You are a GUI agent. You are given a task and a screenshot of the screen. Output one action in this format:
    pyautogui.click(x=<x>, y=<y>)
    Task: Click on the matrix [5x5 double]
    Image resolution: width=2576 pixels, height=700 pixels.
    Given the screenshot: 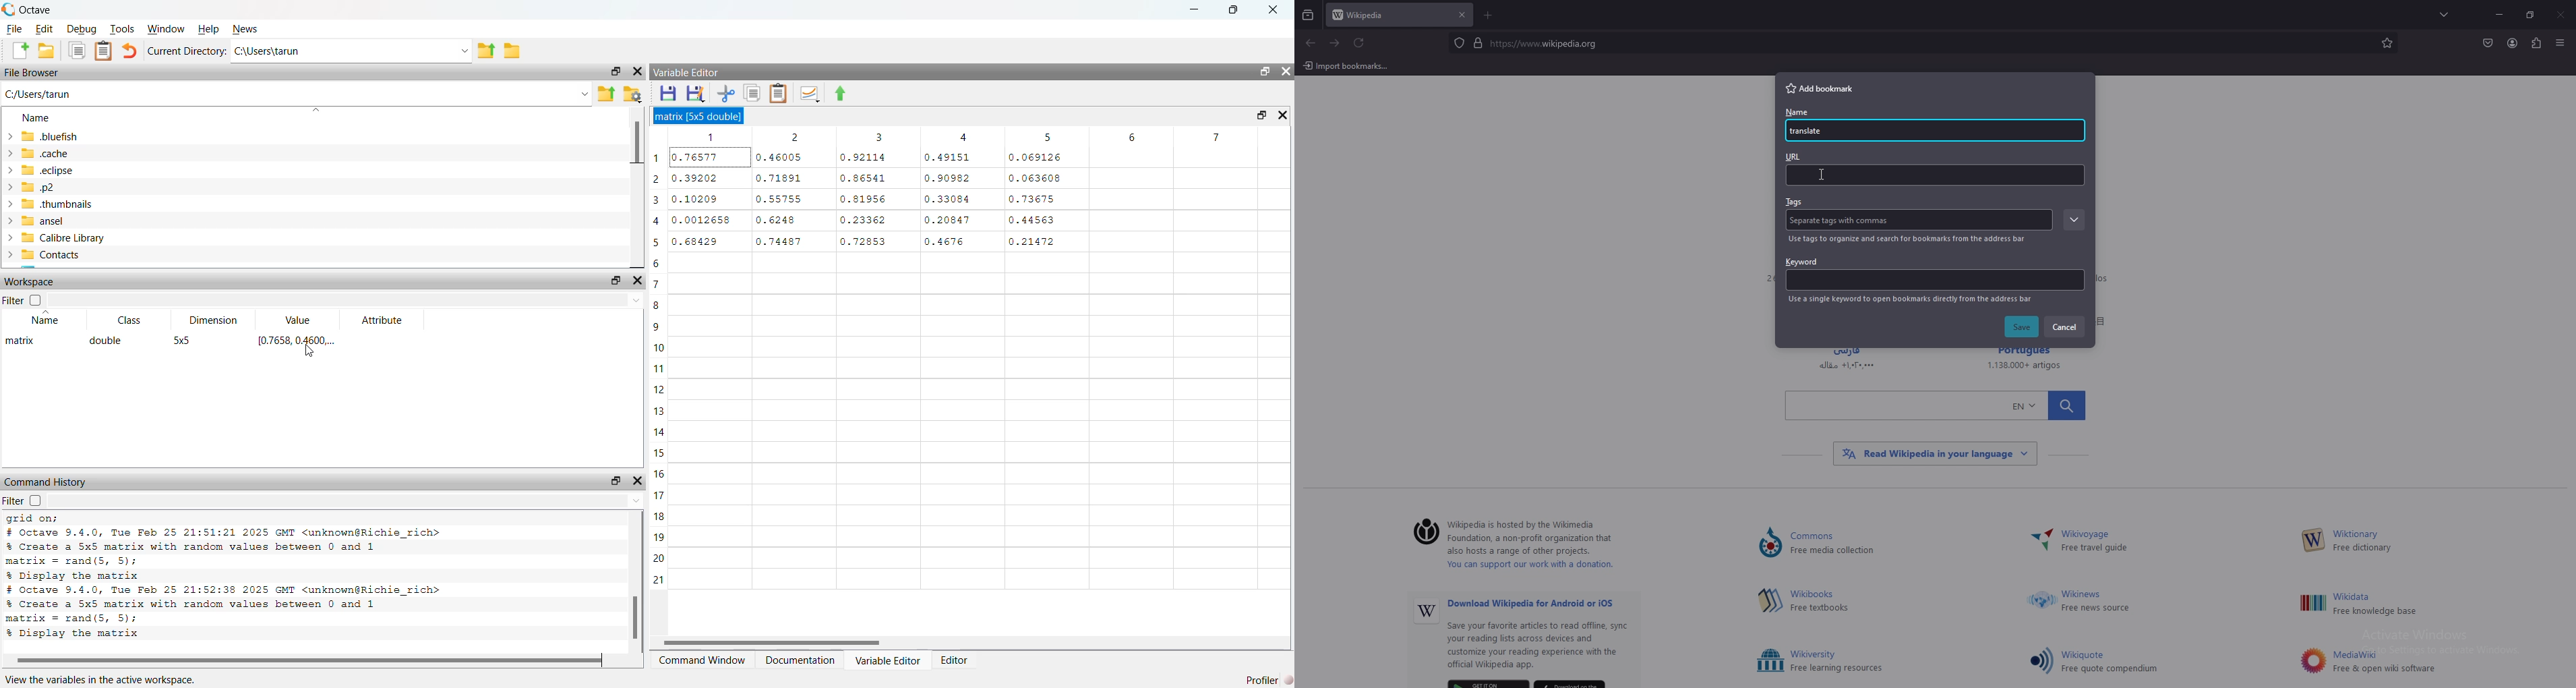 What is the action you would take?
    pyautogui.click(x=707, y=115)
    